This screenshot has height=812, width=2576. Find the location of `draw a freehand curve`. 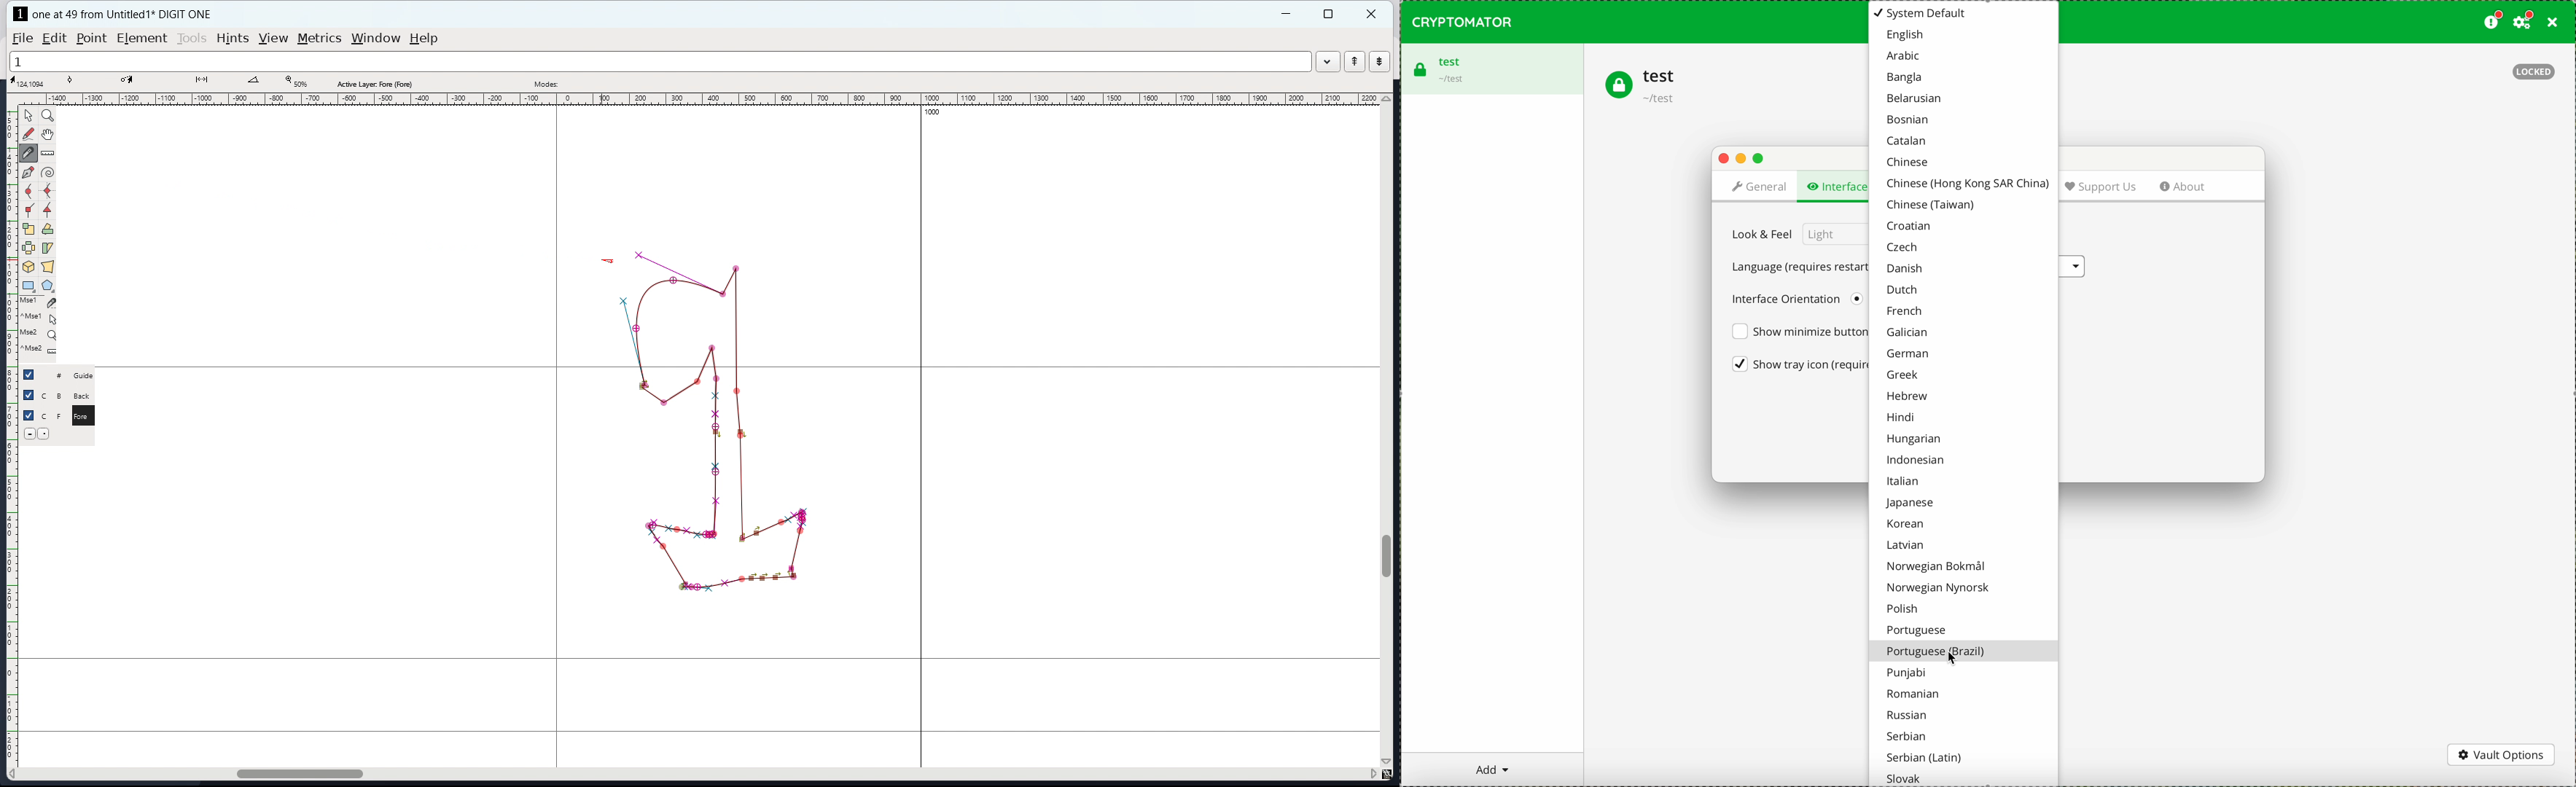

draw a freehand curve is located at coordinates (28, 135).